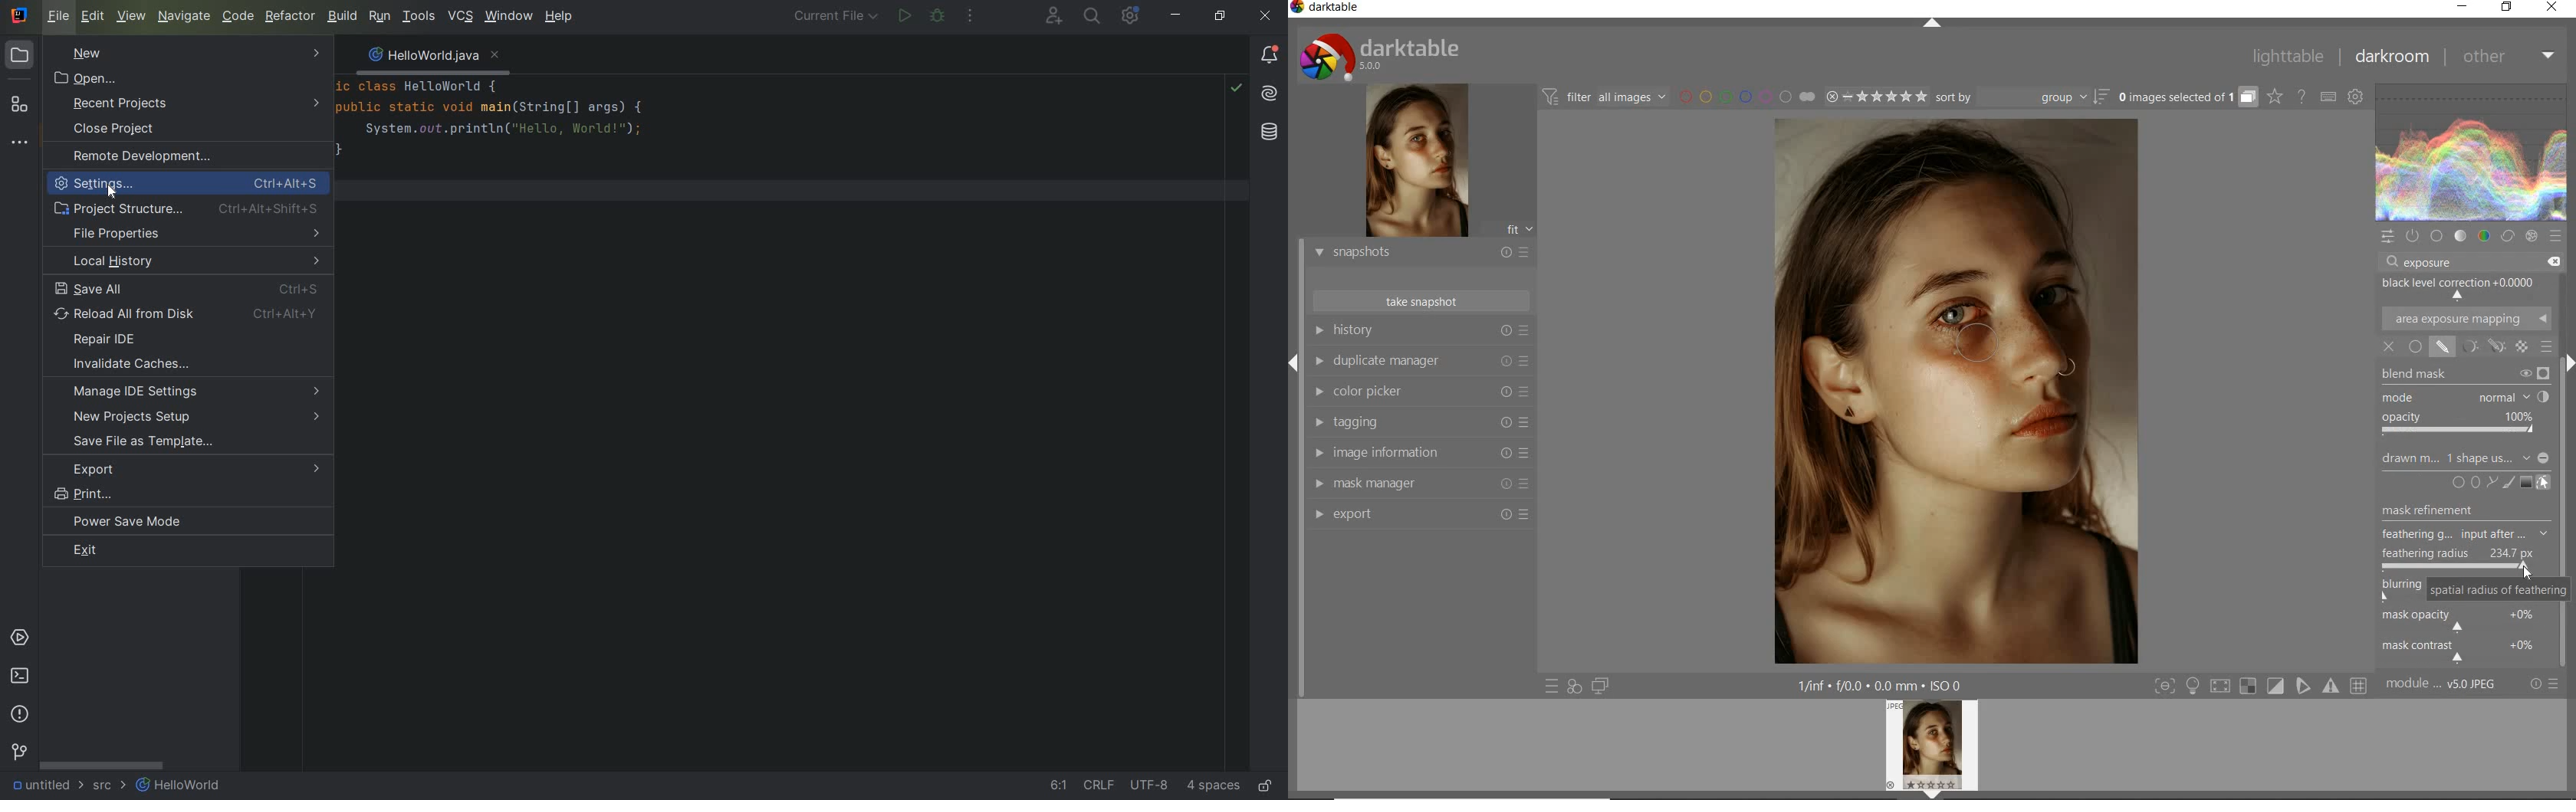  Describe the element at coordinates (2545, 686) in the screenshot. I see `reset or presets & preferences` at that location.